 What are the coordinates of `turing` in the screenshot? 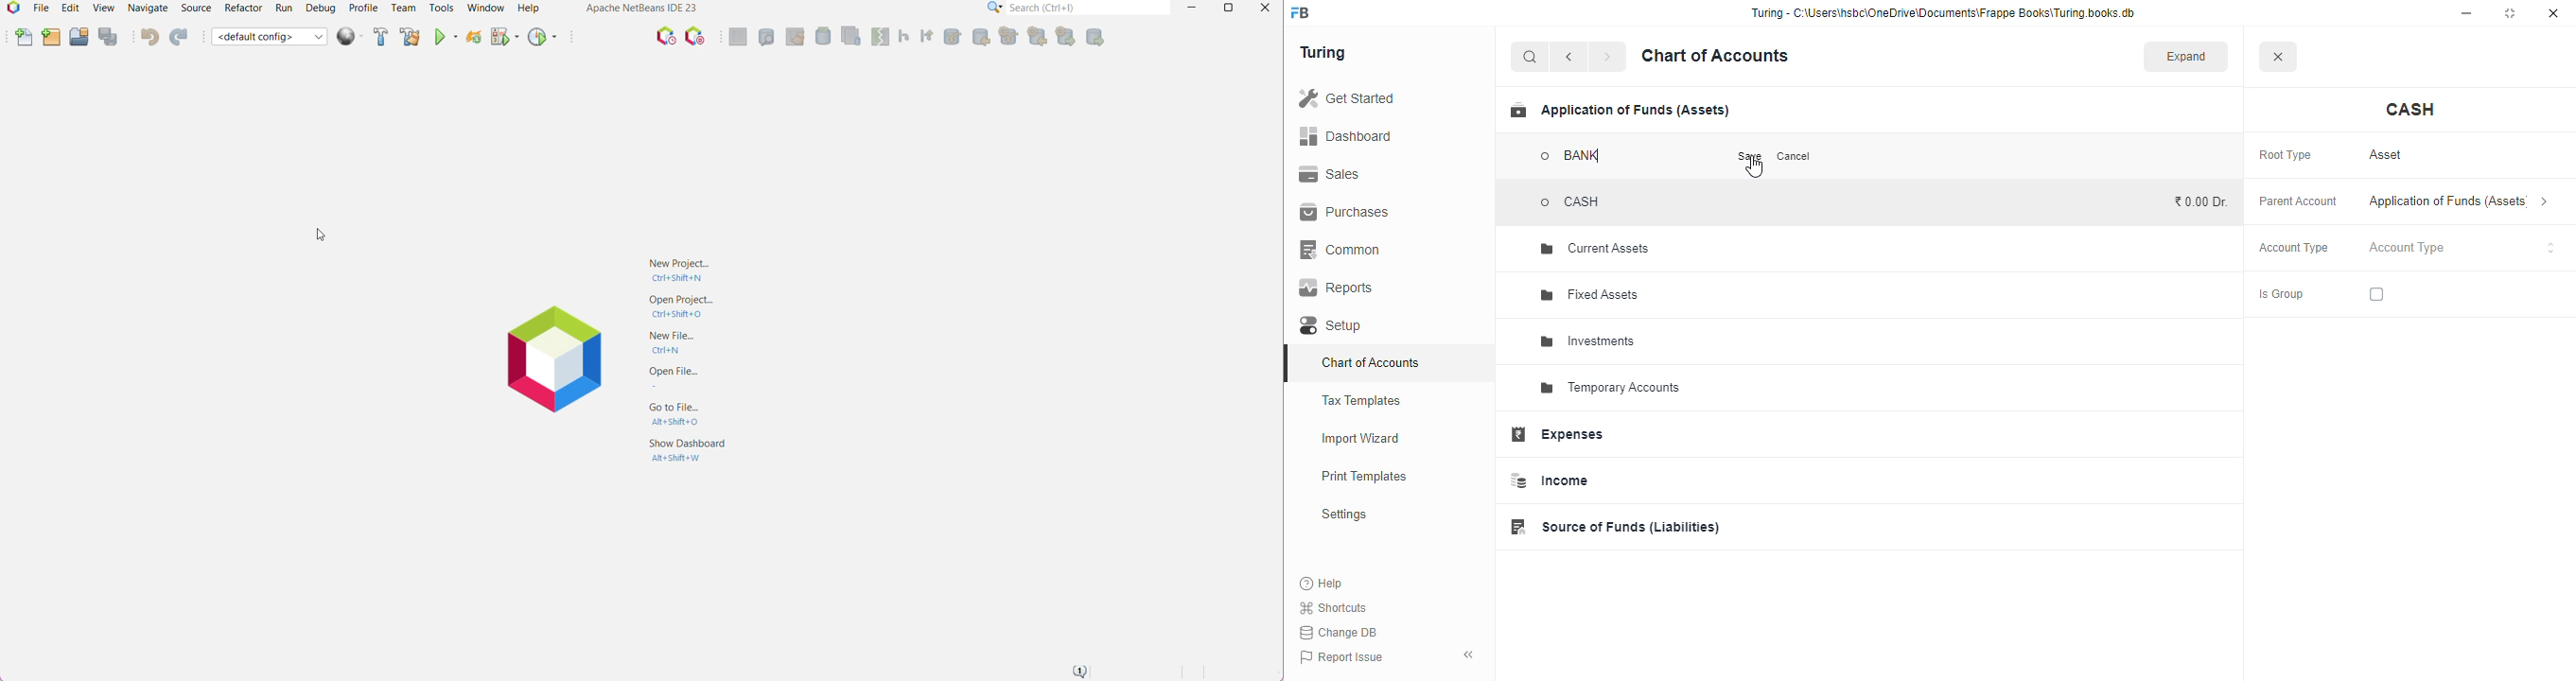 It's located at (1322, 53).